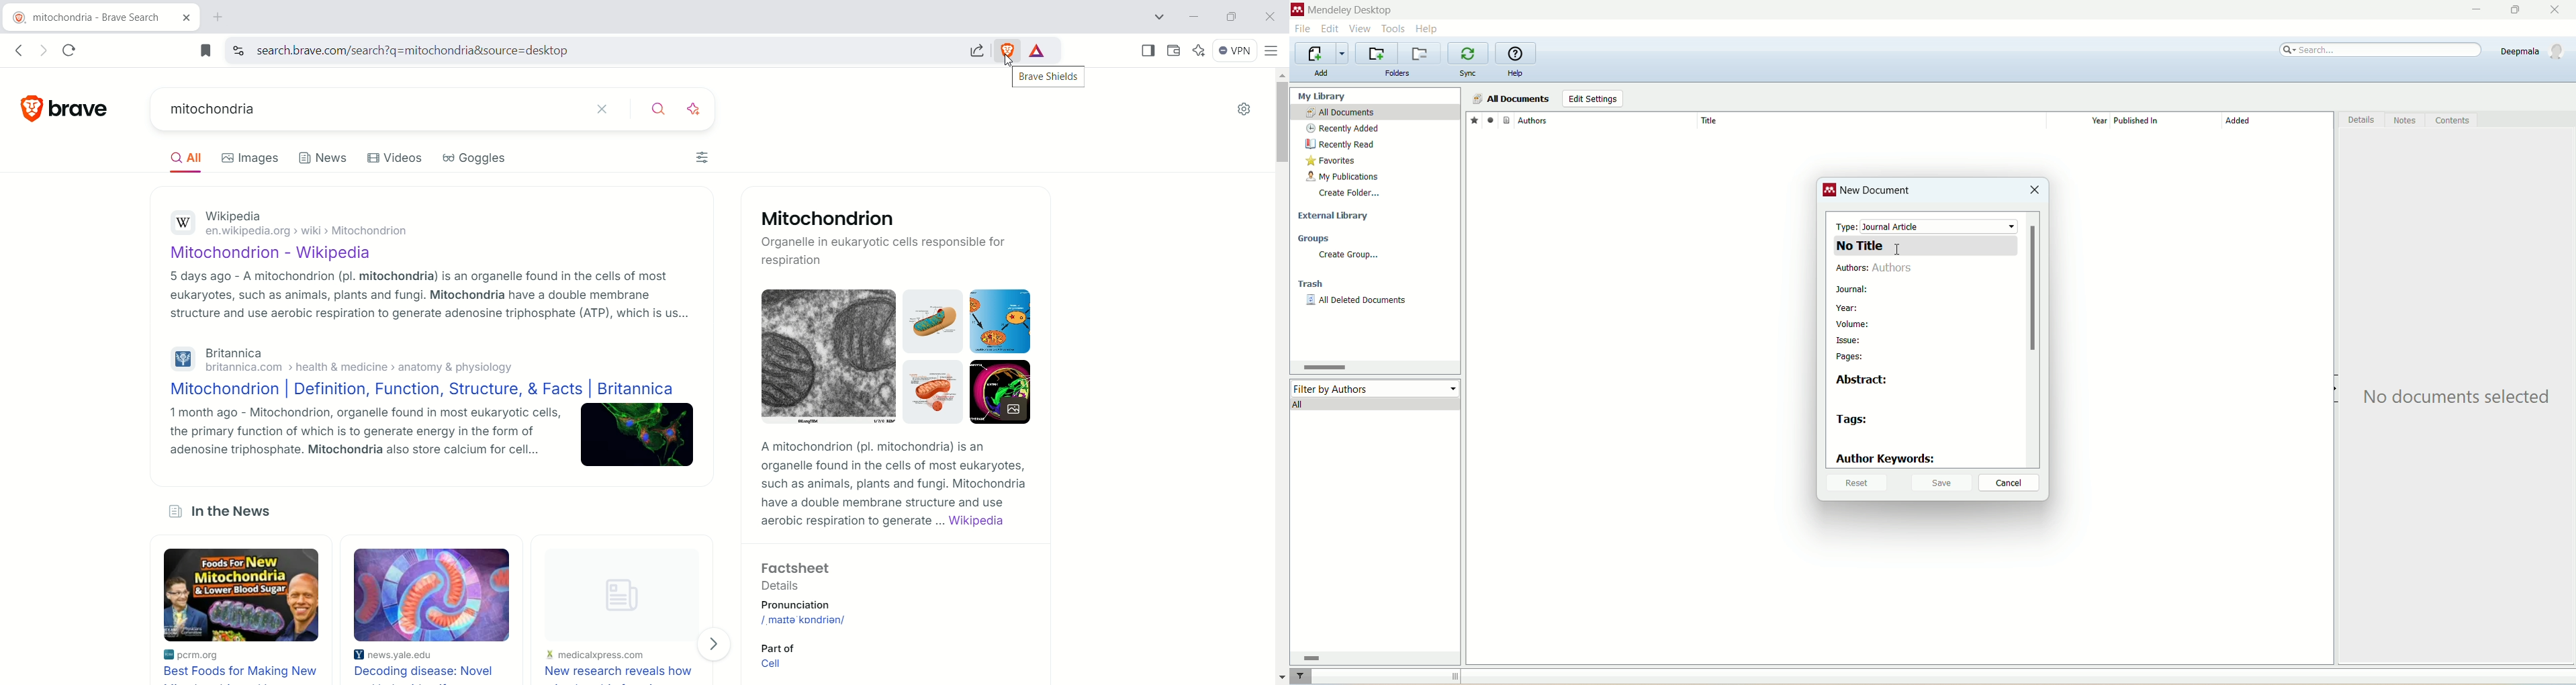 This screenshot has width=2576, height=700. Describe the element at coordinates (1376, 403) in the screenshot. I see `all` at that location.